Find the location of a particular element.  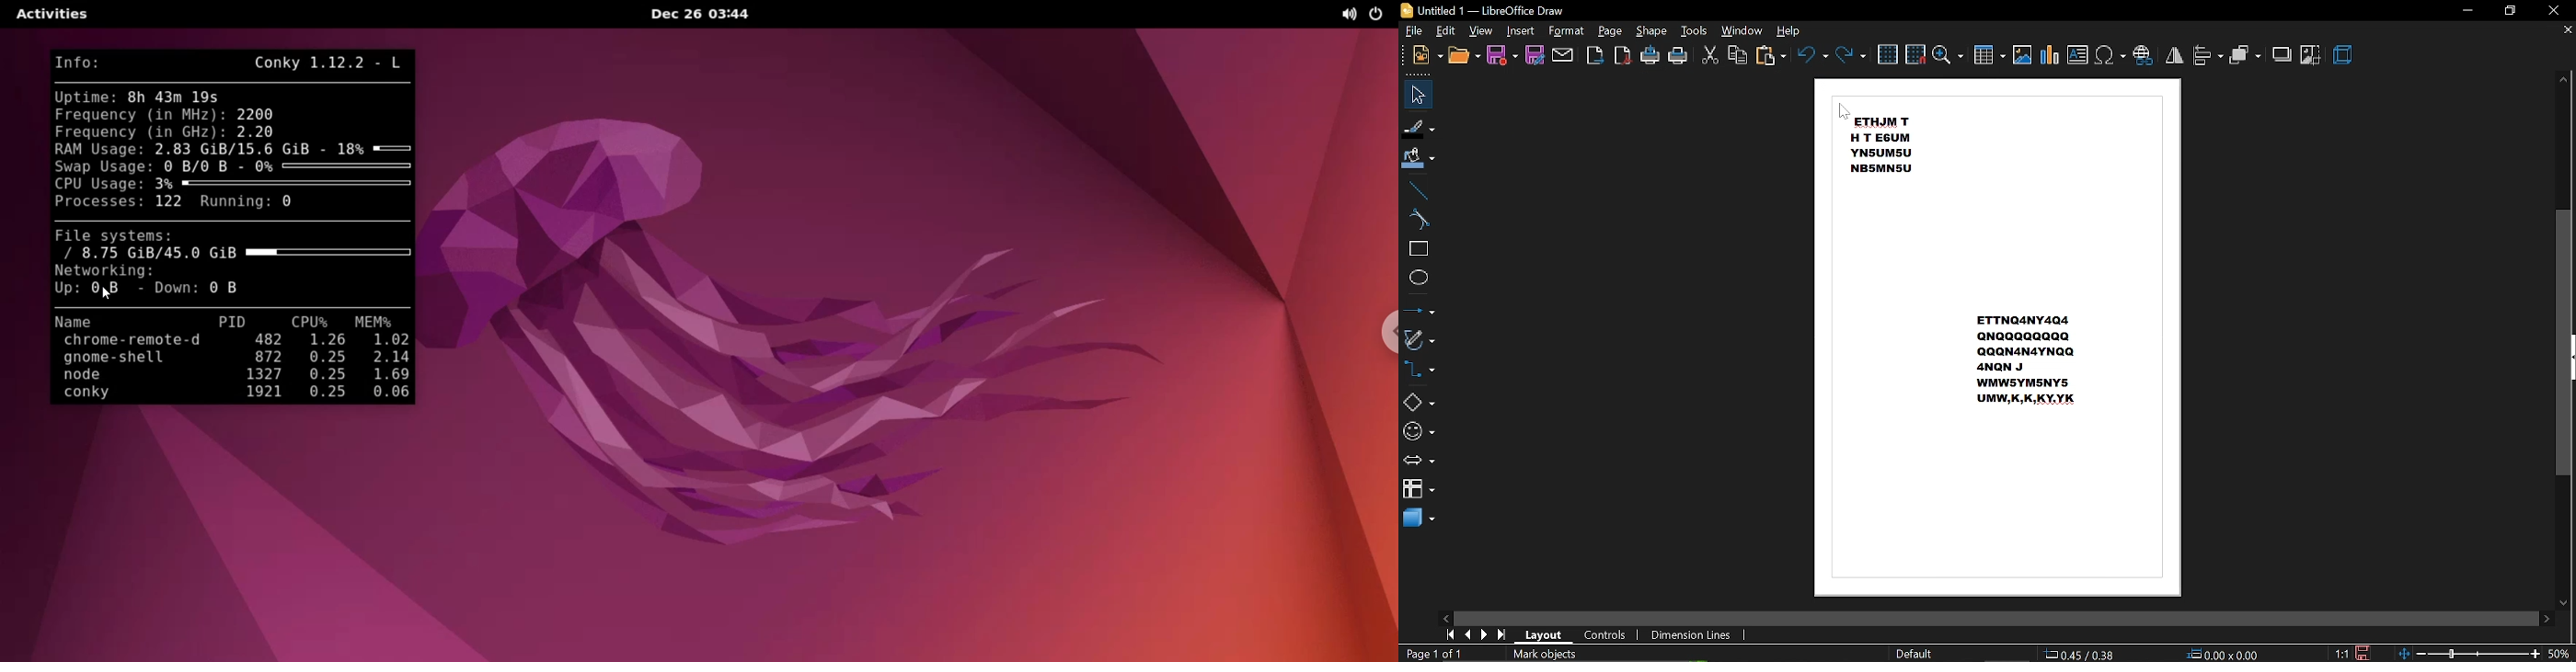

ellipse is located at coordinates (1418, 278).